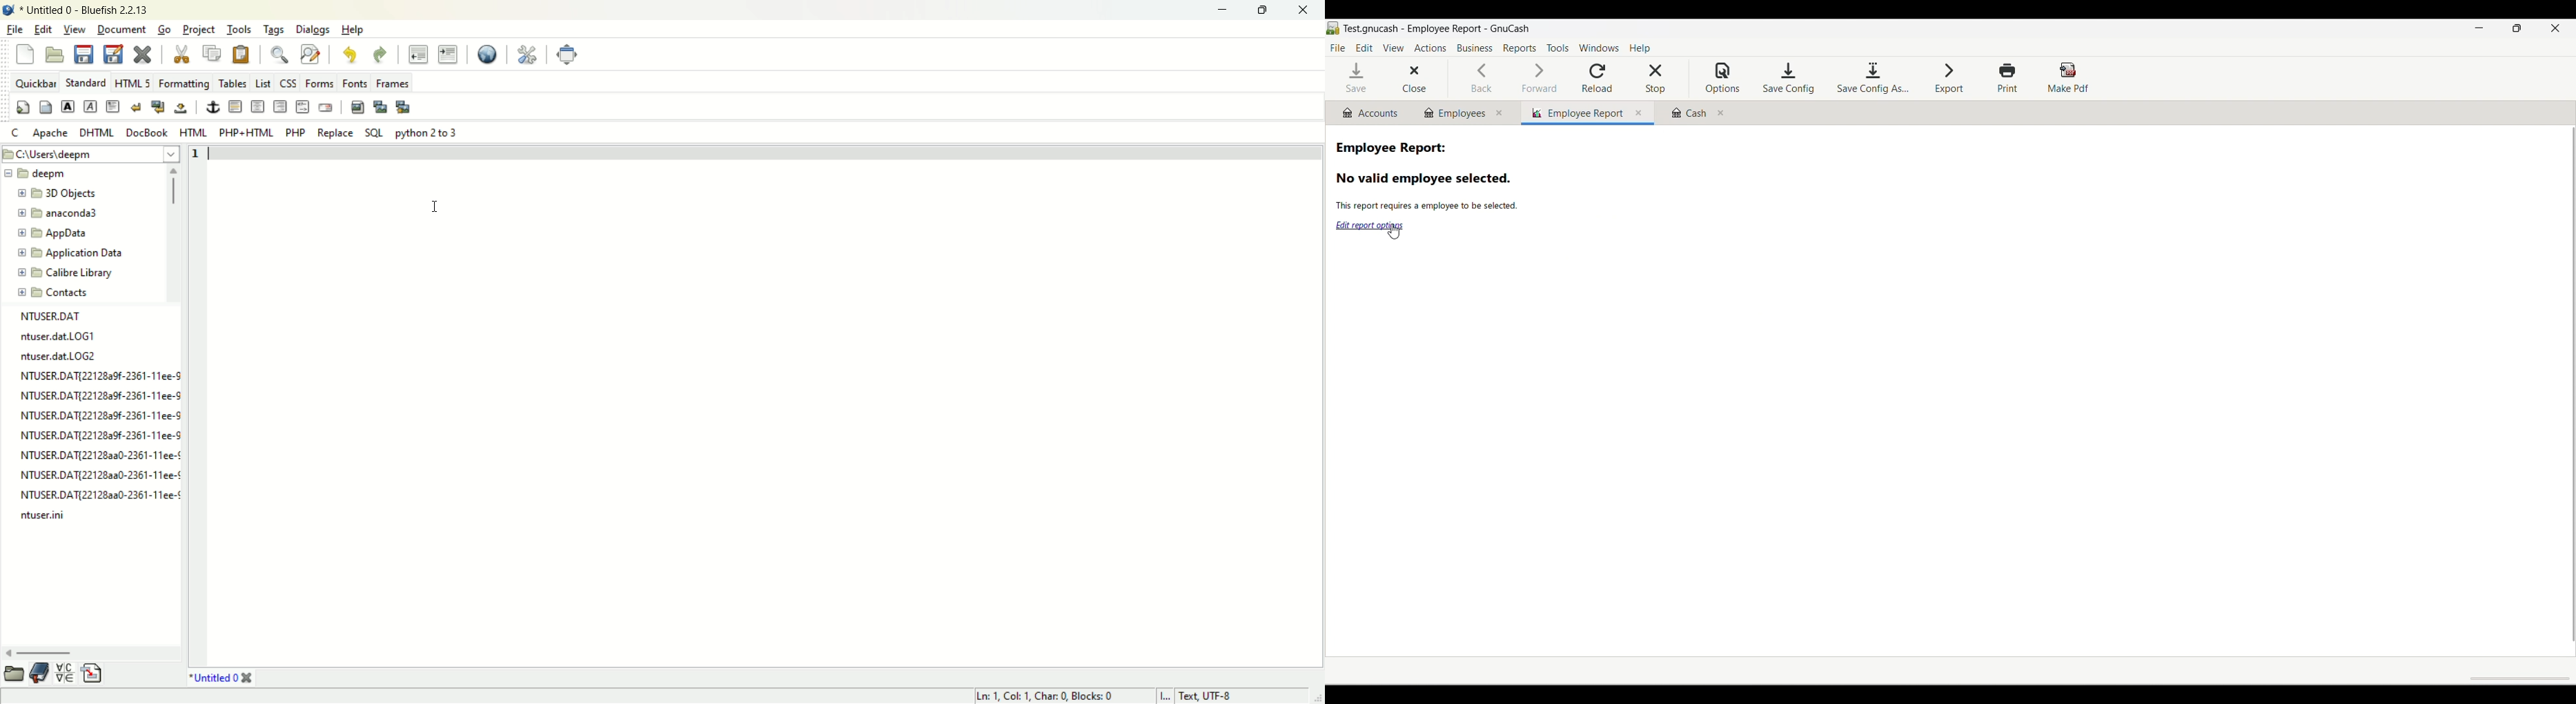 This screenshot has width=2576, height=728. Describe the element at coordinates (15, 674) in the screenshot. I see `browse file` at that location.